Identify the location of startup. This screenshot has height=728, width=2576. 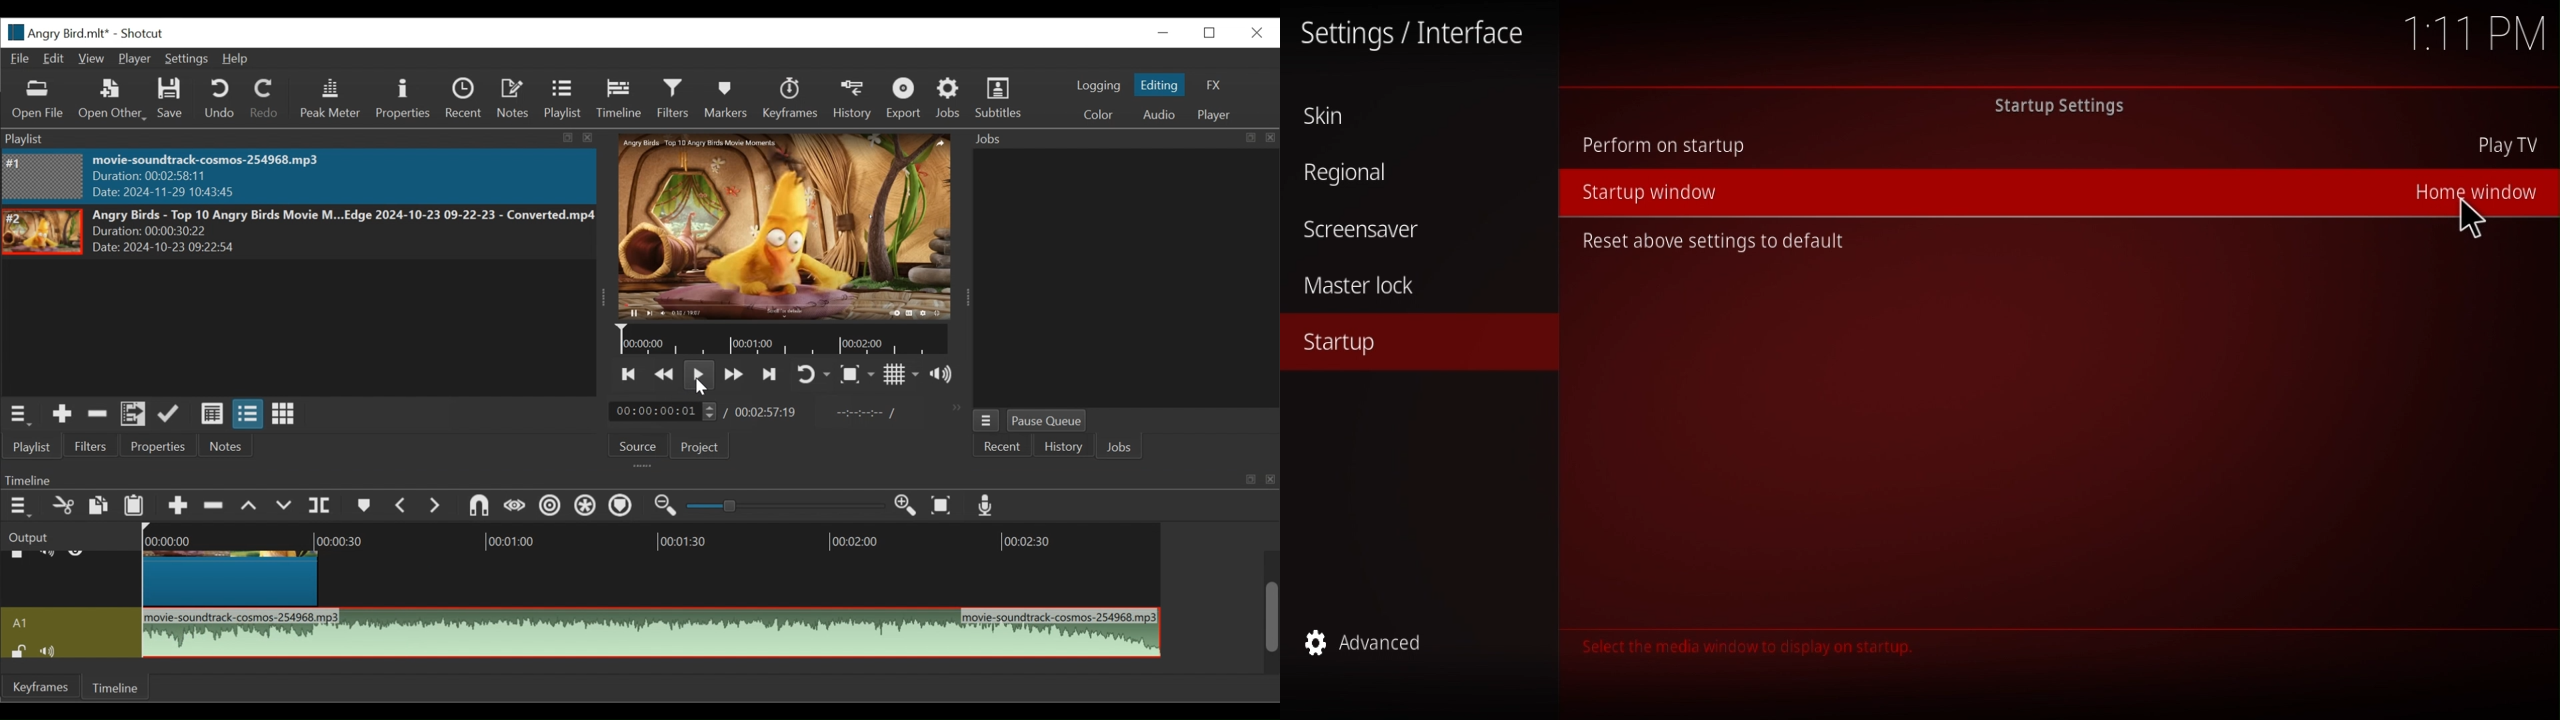
(1344, 344).